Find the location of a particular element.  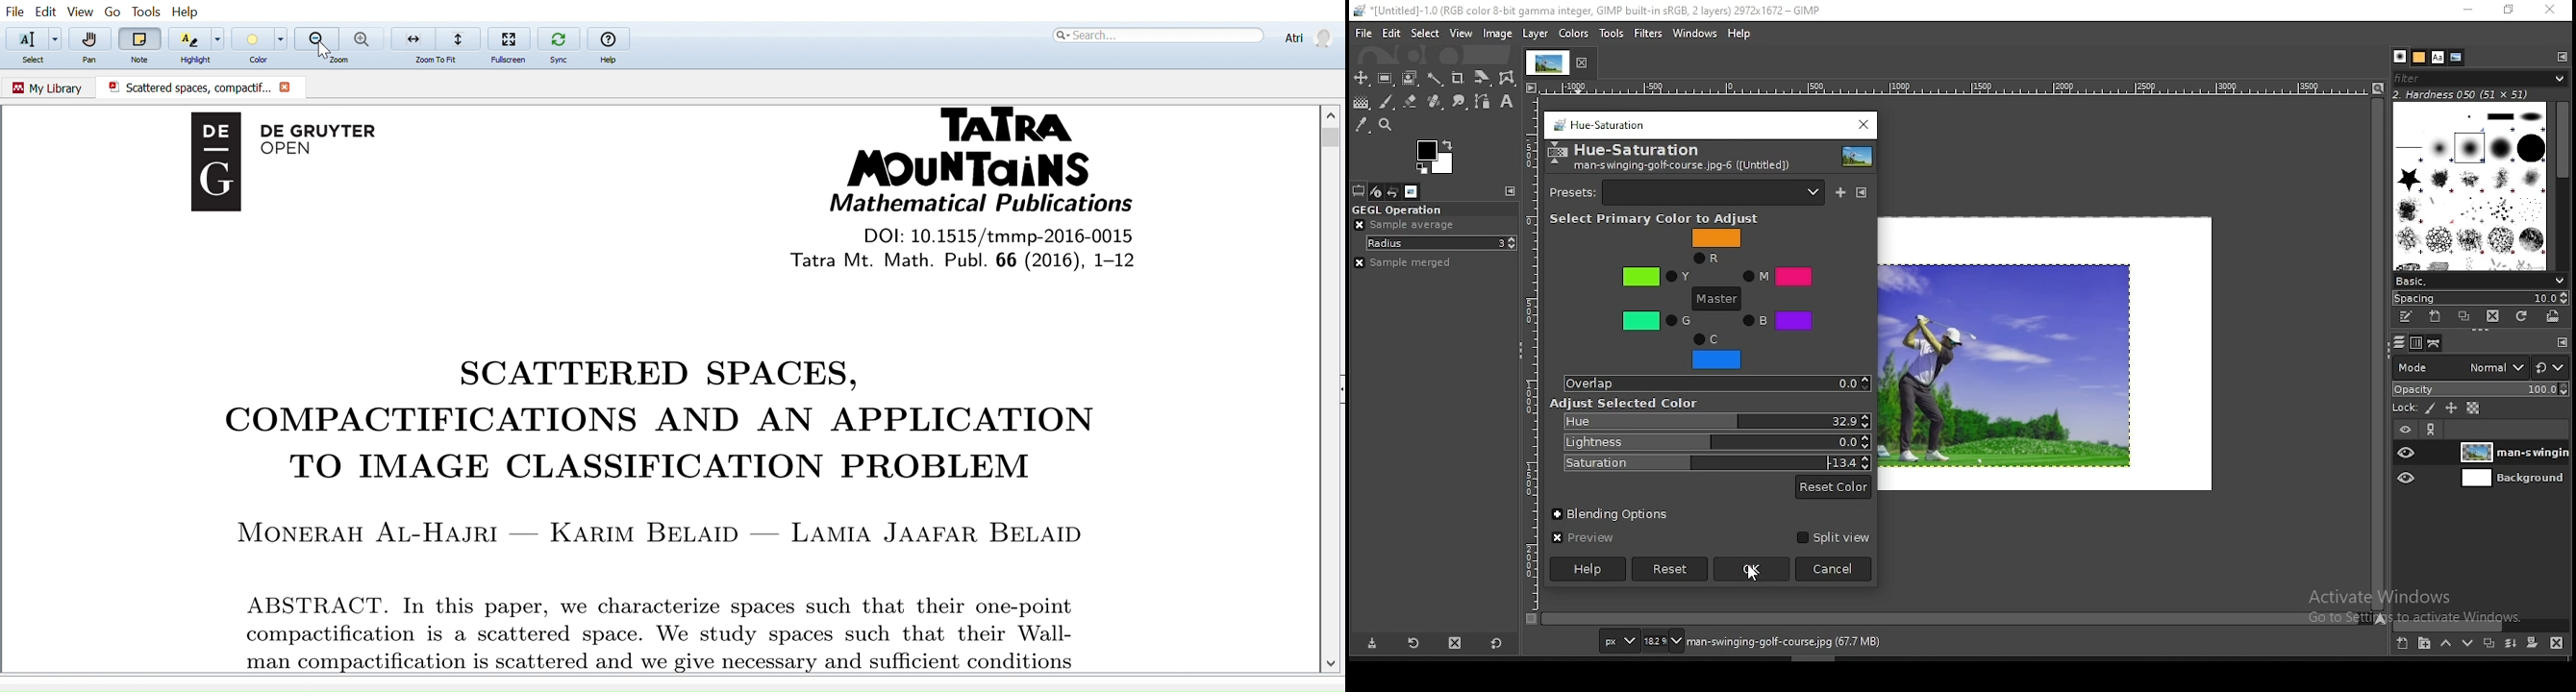

Zoom to fit is located at coordinates (434, 38).